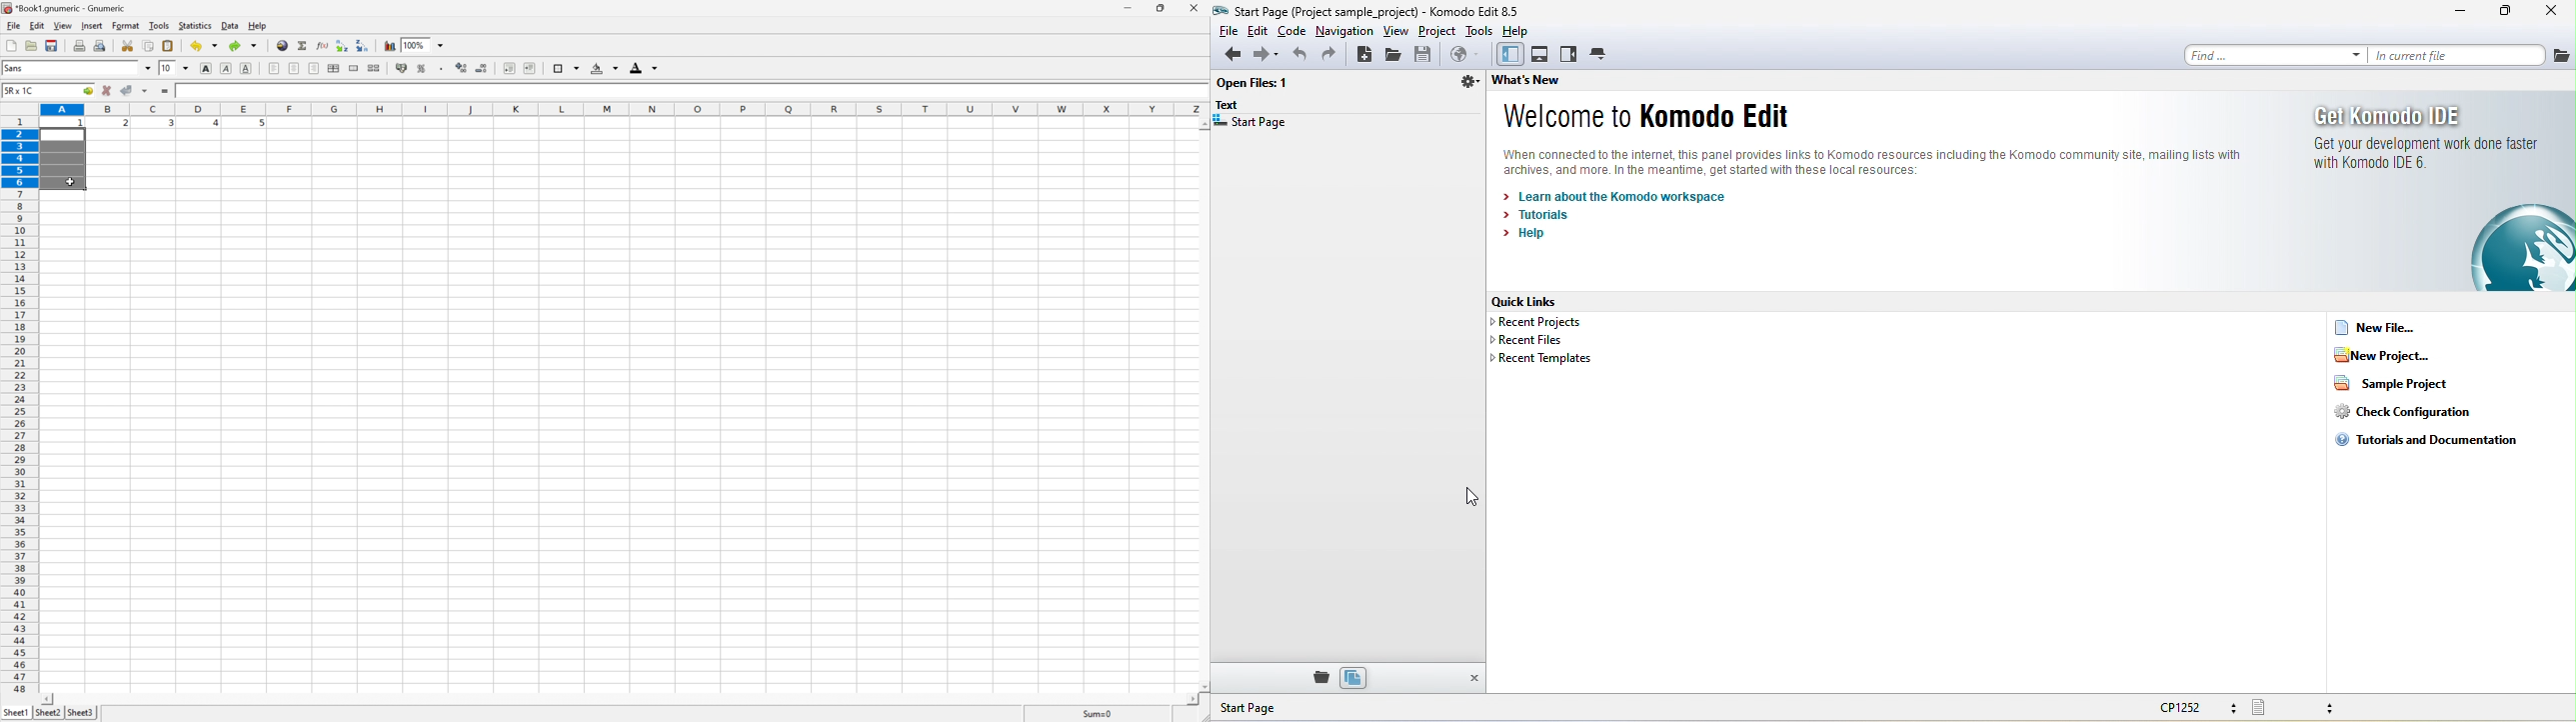 This screenshot has height=728, width=2576. What do you see at coordinates (1163, 7) in the screenshot?
I see `restore down` at bounding box center [1163, 7].